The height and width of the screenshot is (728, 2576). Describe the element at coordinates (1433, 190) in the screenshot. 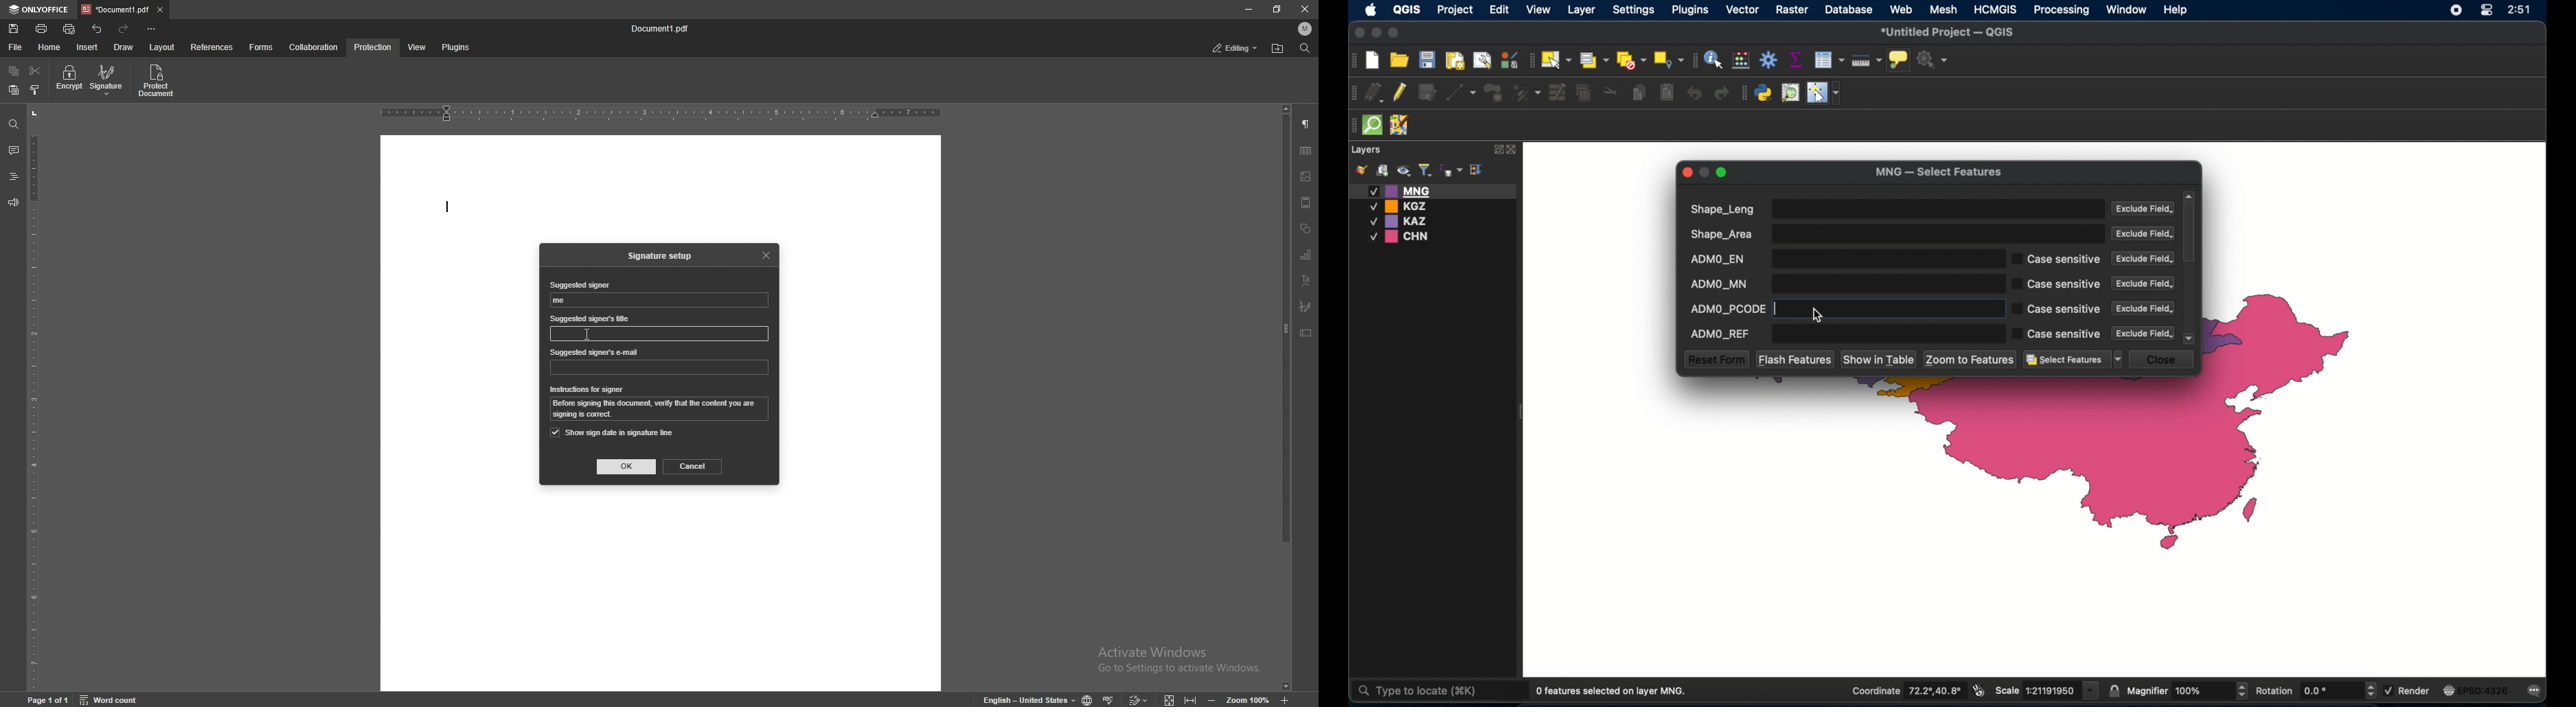

I see `MNG` at that location.